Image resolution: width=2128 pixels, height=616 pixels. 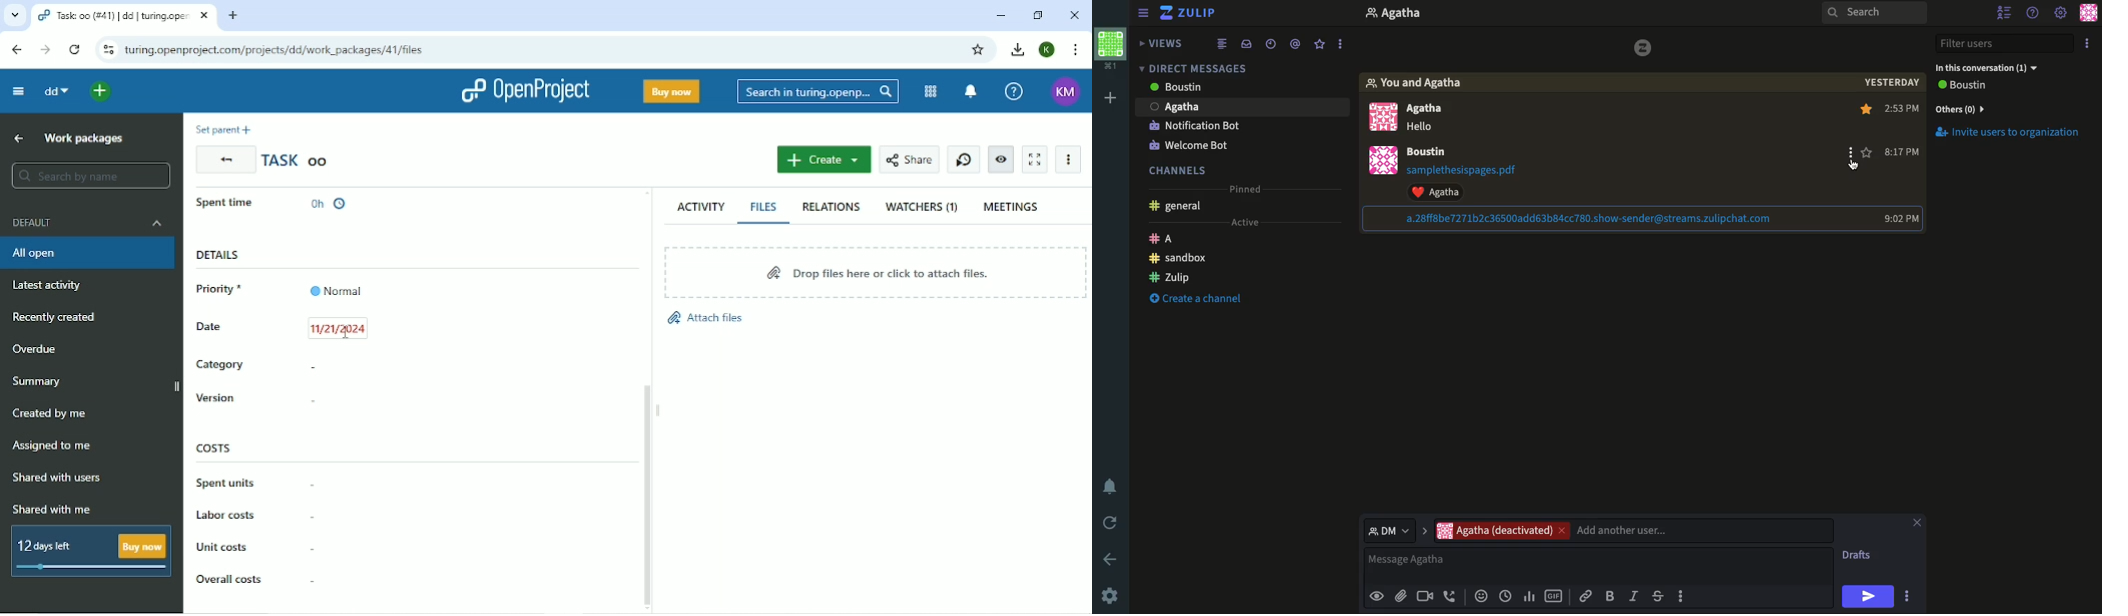 What do you see at coordinates (1640, 51) in the screenshot?
I see `logo` at bounding box center [1640, 51].